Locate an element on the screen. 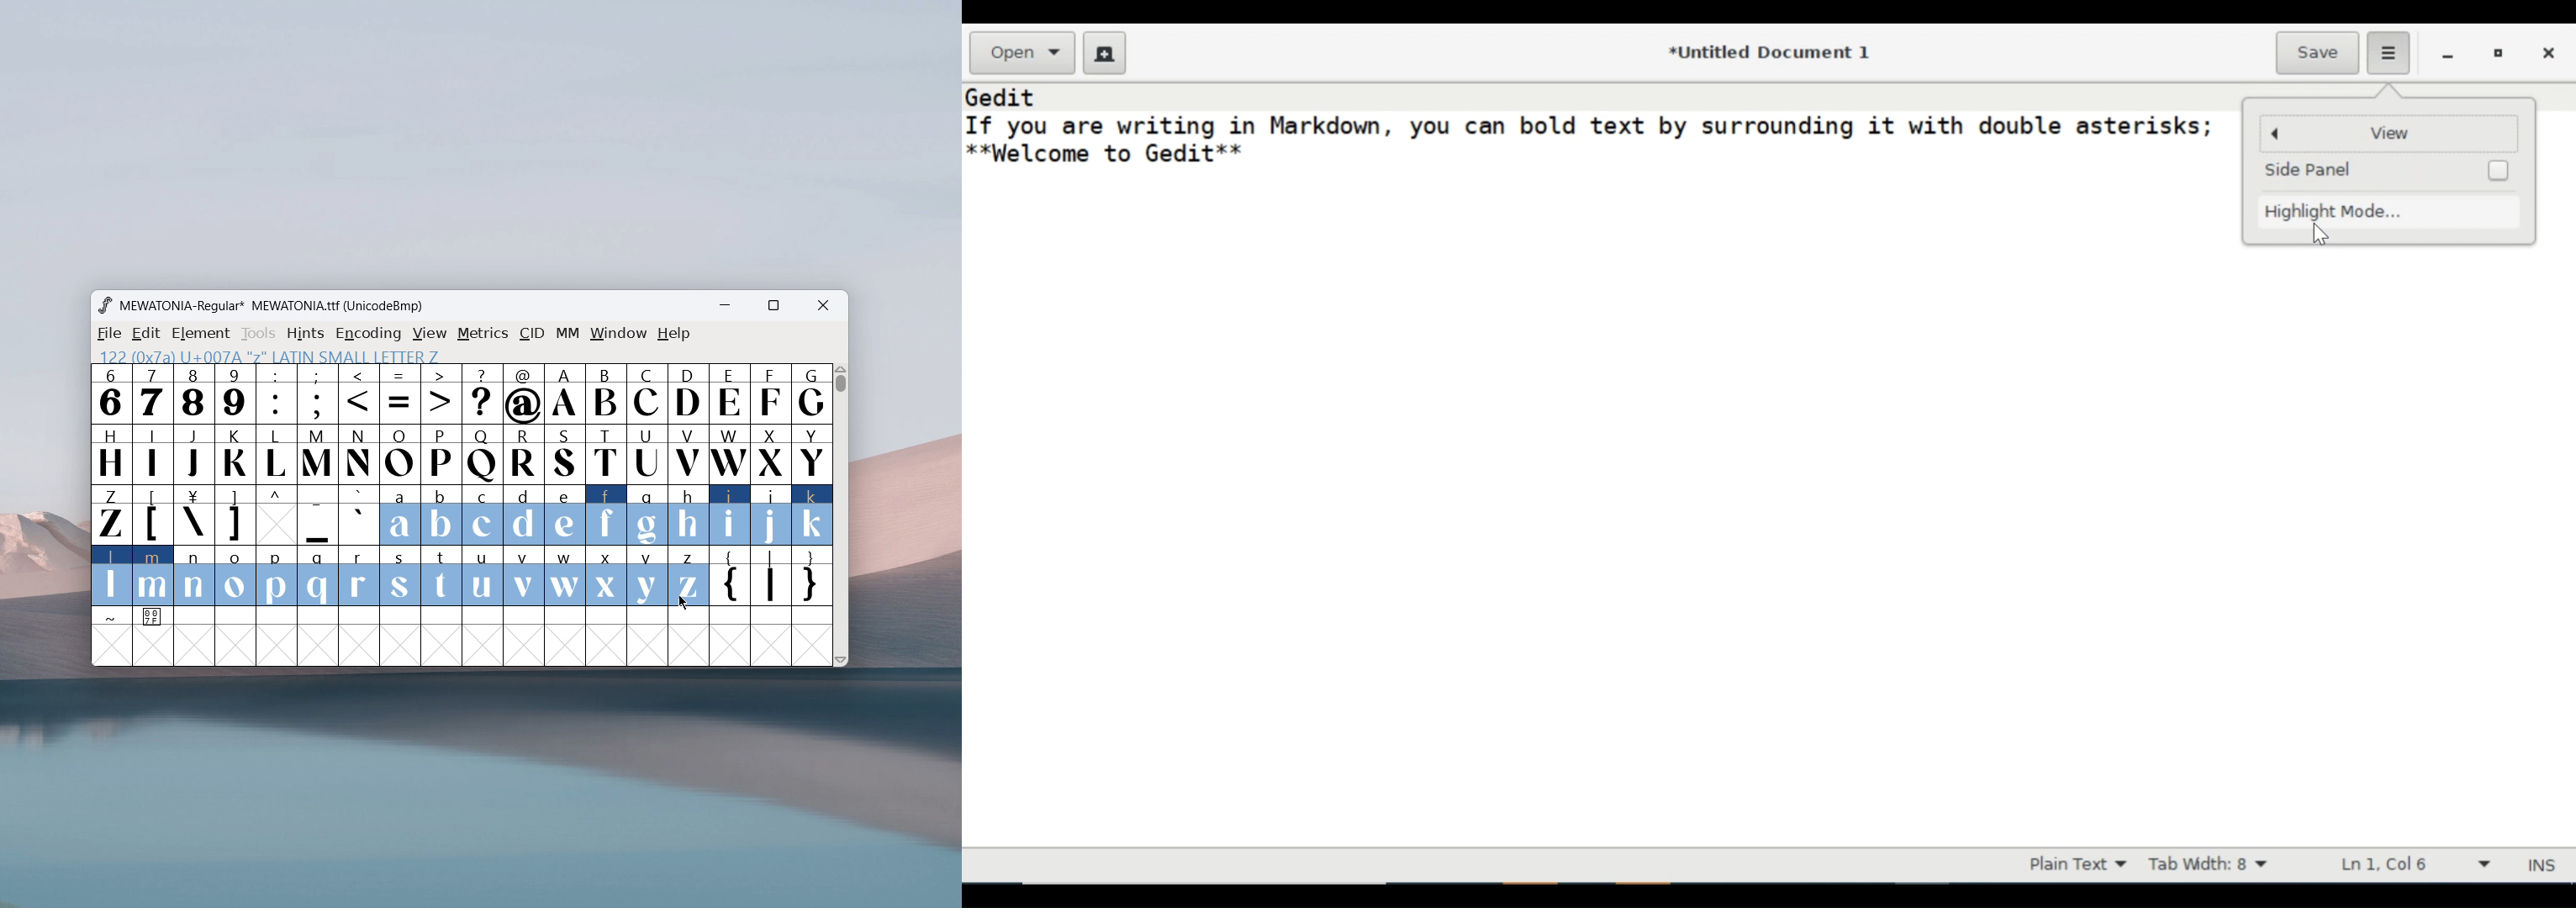 This screenshot has width=2576, height=924. f is located at coordinates (607, 515).